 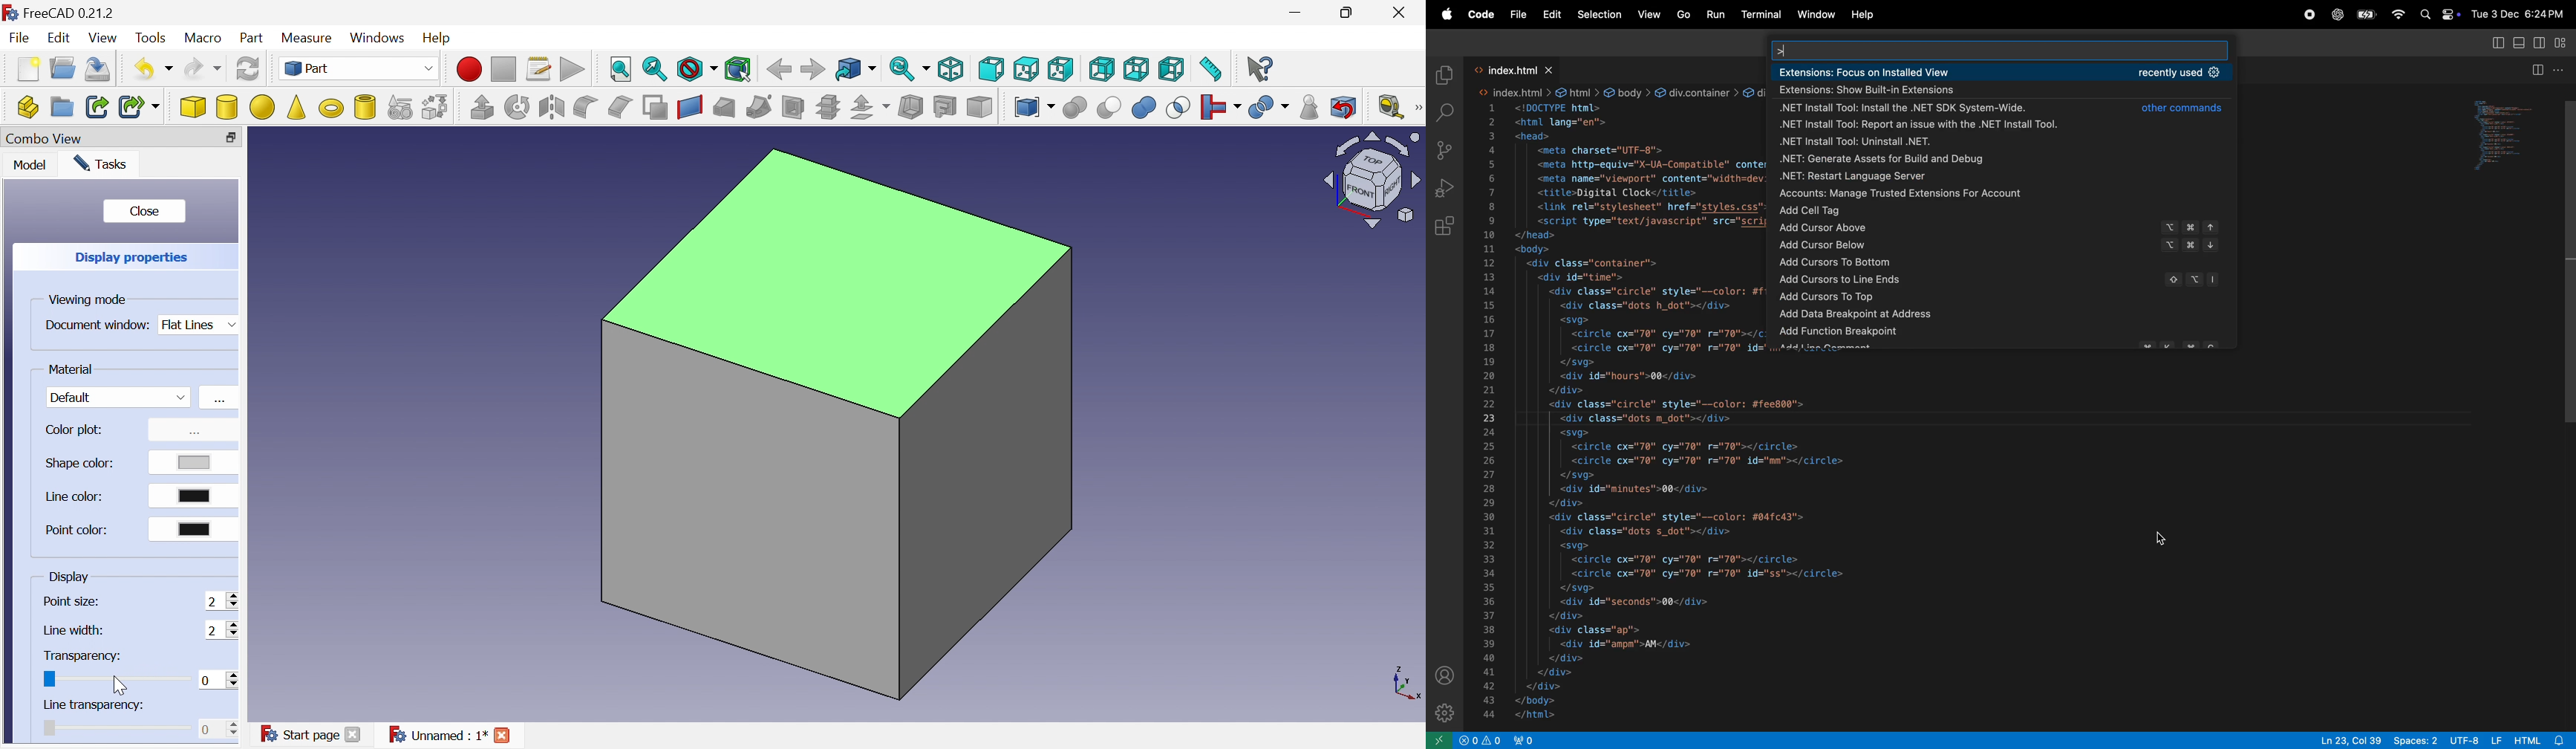 I want to click on Sphere, so click(x=263, y=107).